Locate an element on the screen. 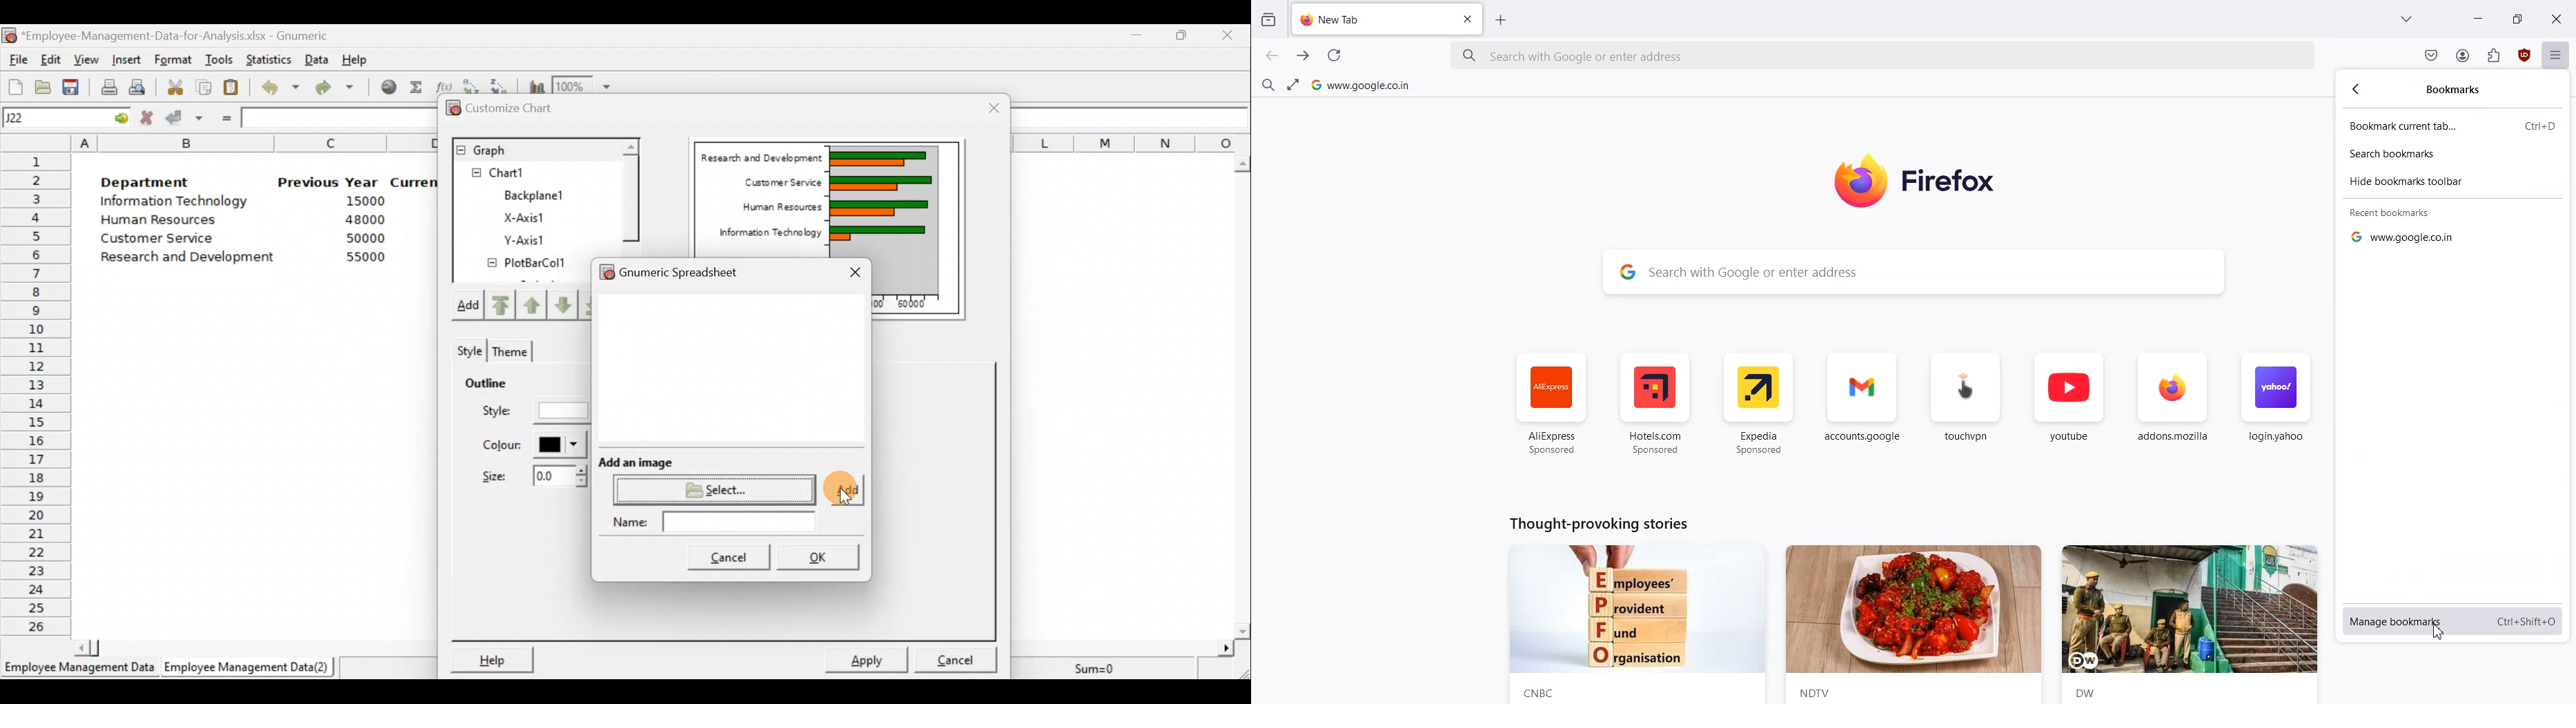 The image size is (2576, 728). Cancel change is located at coordinates (148, 118).